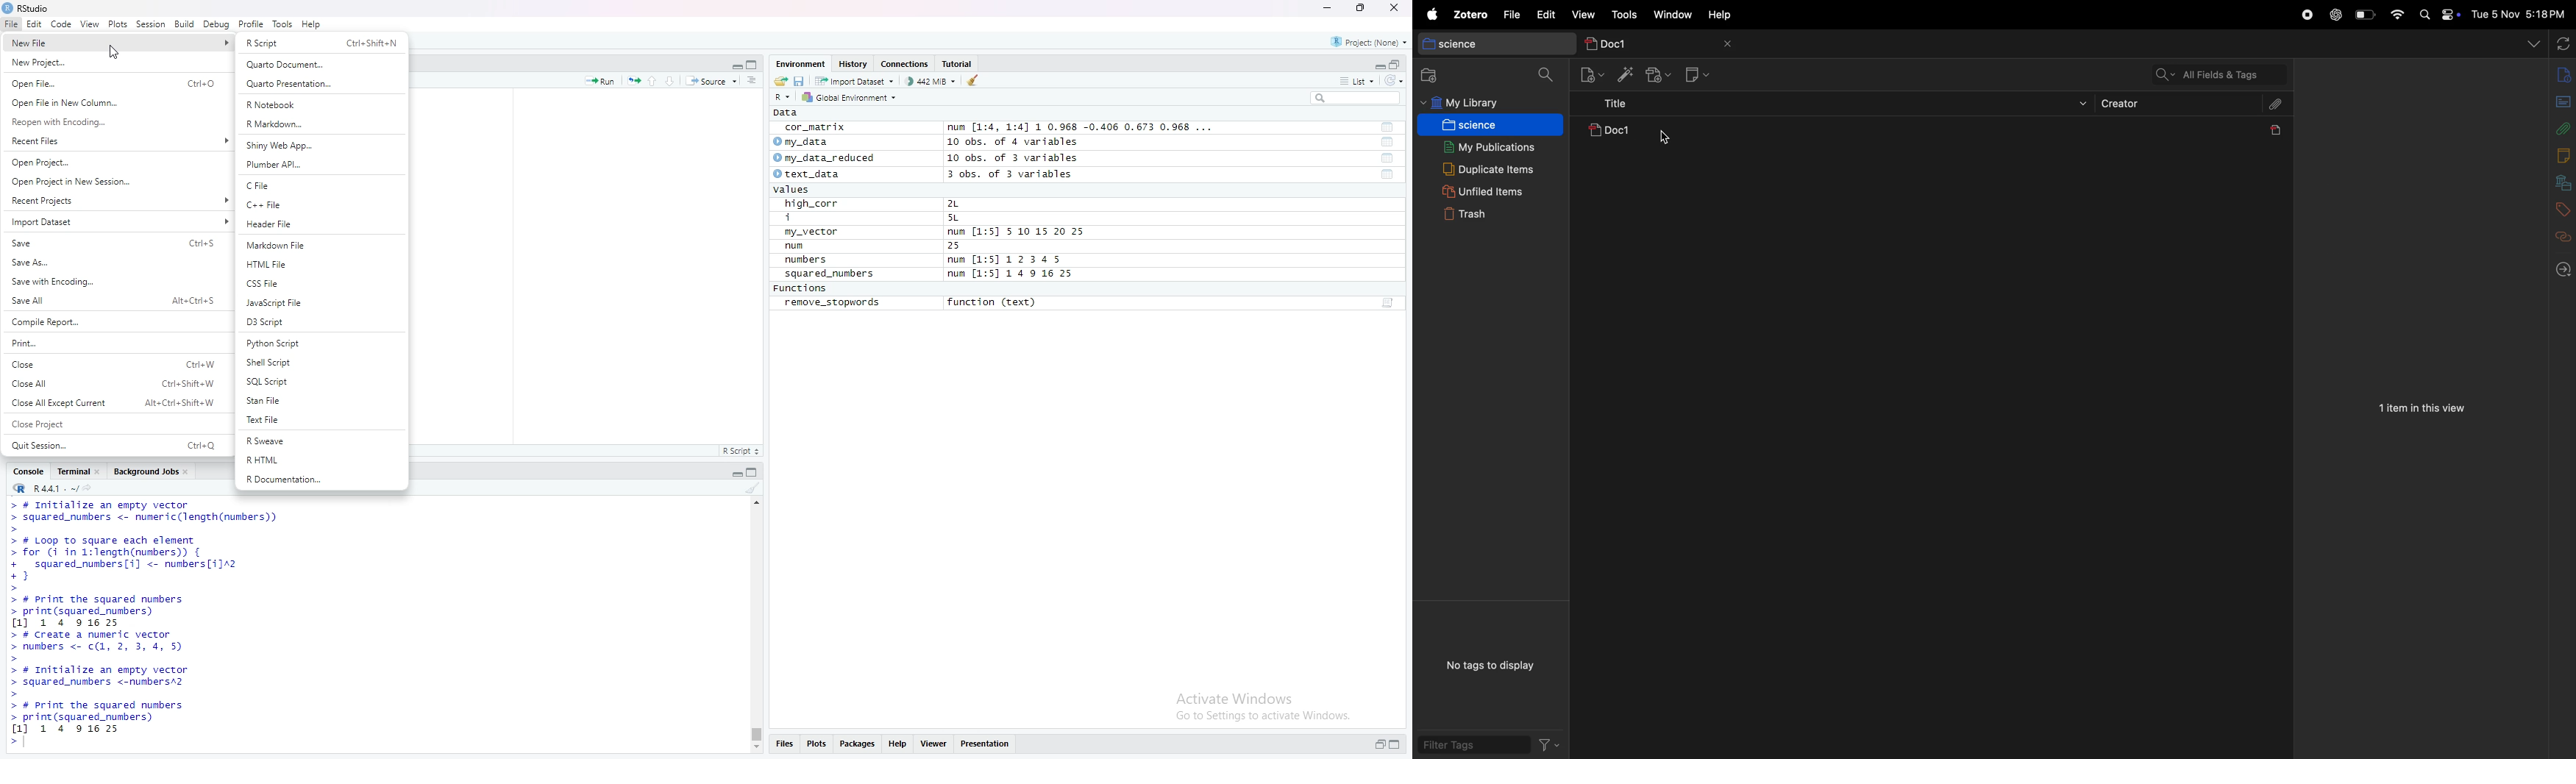 The width and height of the screenshot is (2576, 784). I want to click on 3 obs. of 3 variables, so click(1023, 174).